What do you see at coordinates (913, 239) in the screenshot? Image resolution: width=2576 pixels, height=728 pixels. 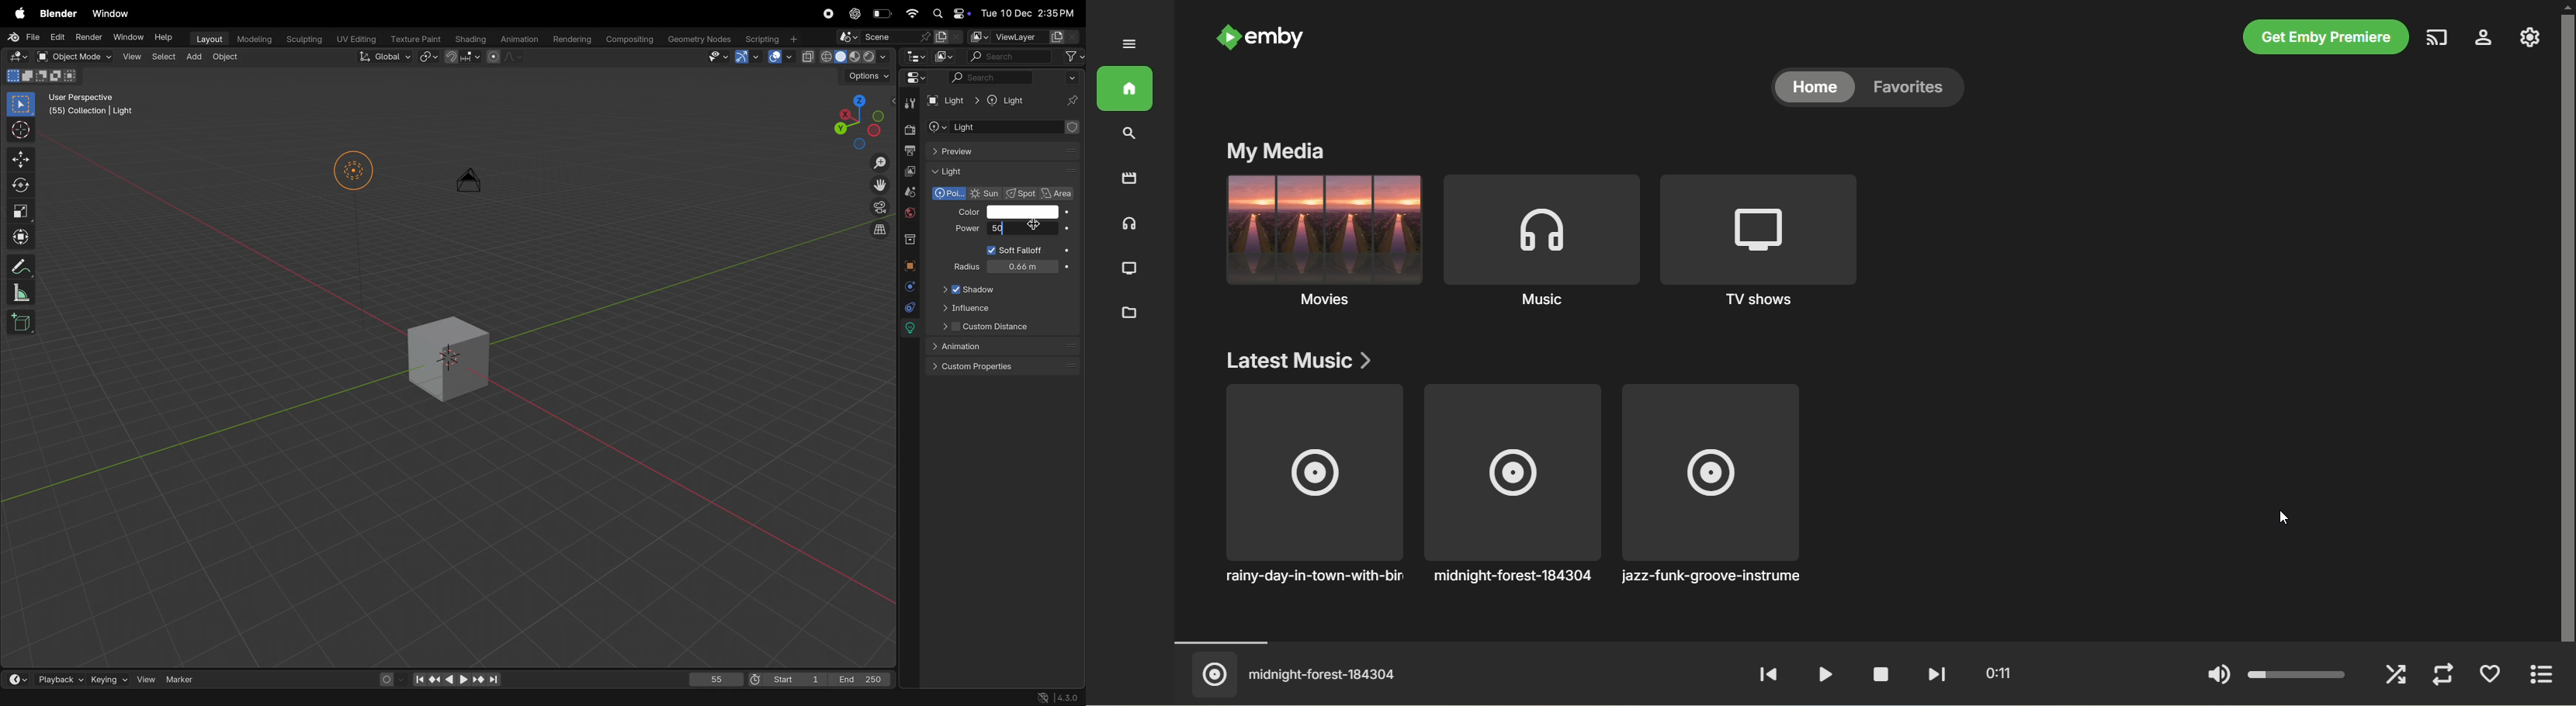 I see `collection` at bounding box center [913, 239].